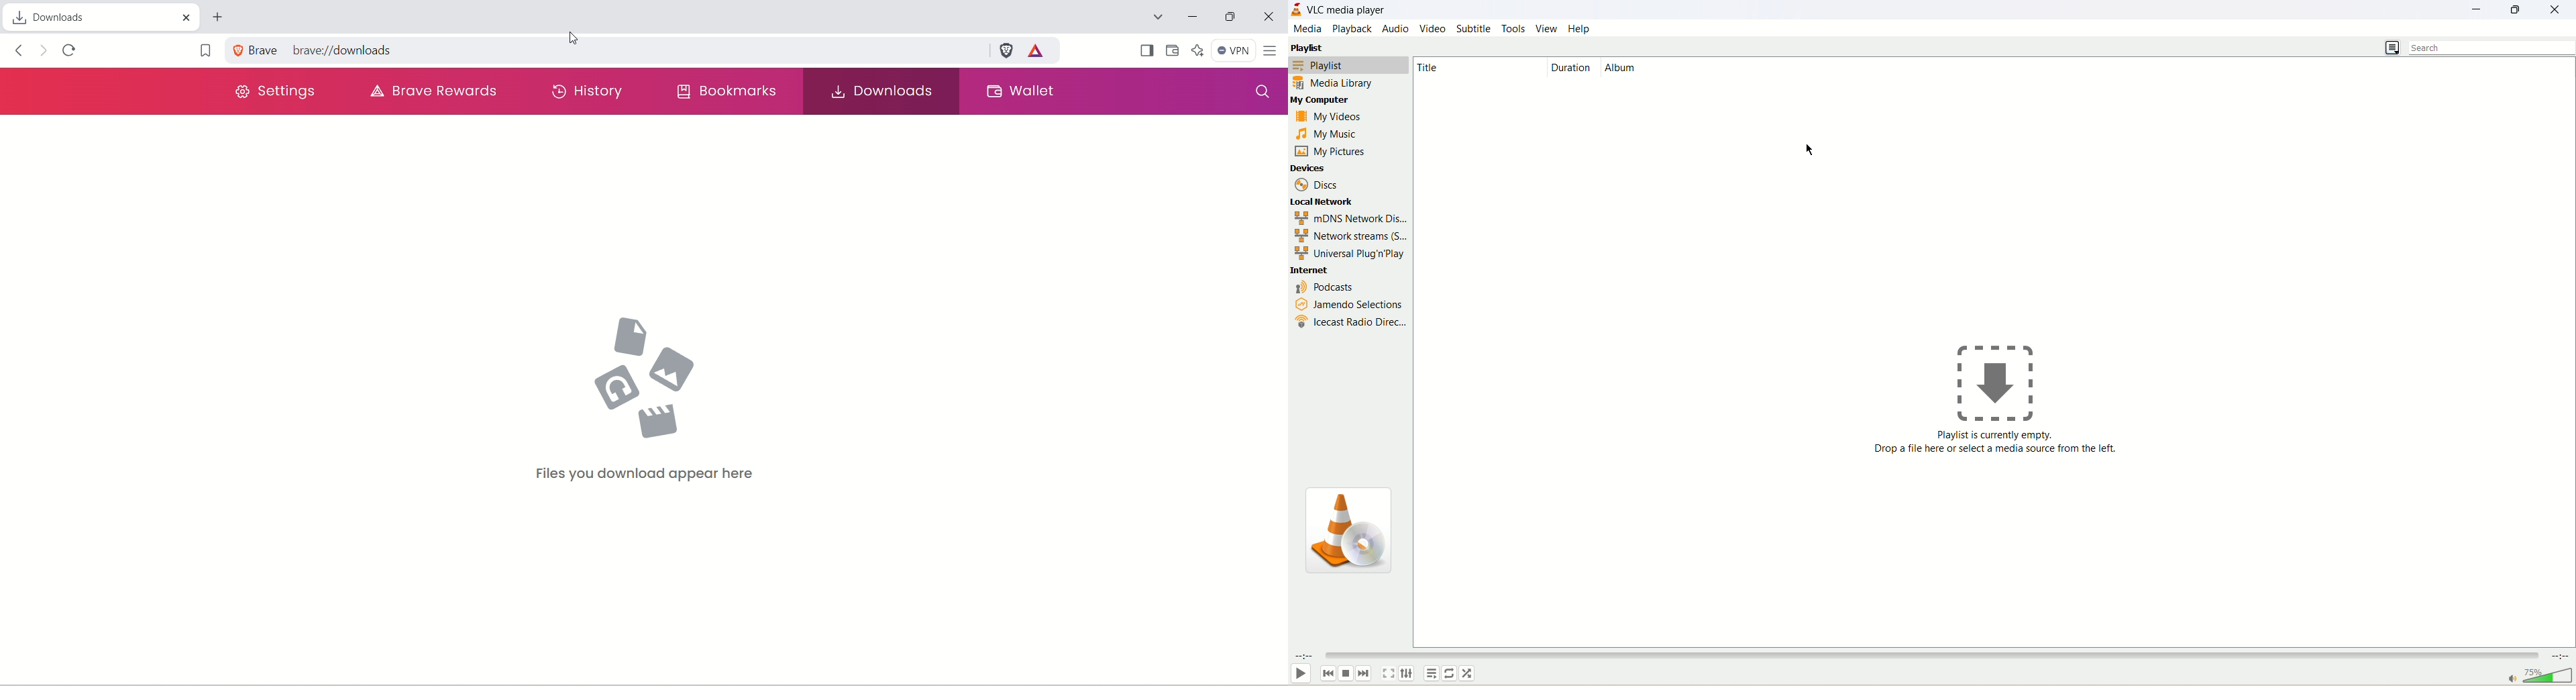  Describe the element at coordinates (1301, 674) in the screenshot. I see `play/pause` at that location.